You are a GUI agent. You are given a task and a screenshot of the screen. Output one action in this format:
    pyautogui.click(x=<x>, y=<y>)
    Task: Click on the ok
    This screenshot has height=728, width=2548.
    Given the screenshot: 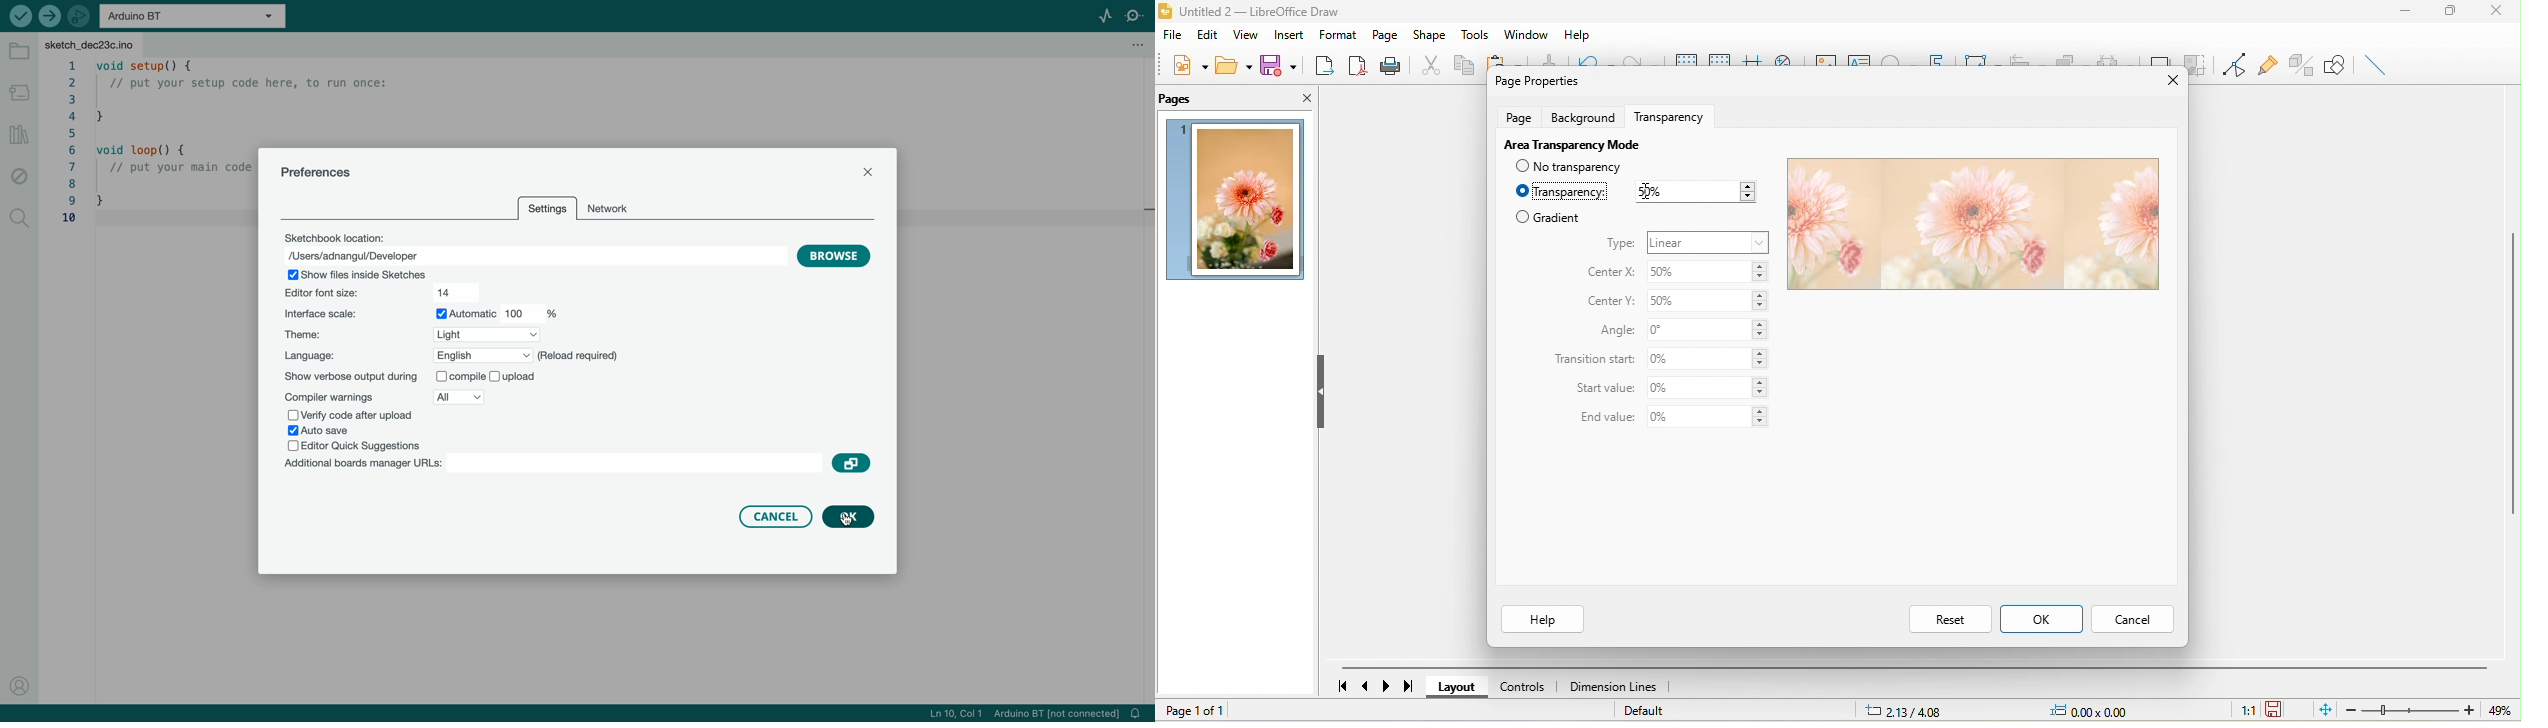 What is the action you would take?
    pyautogui.click(x=2041, y=618)
    